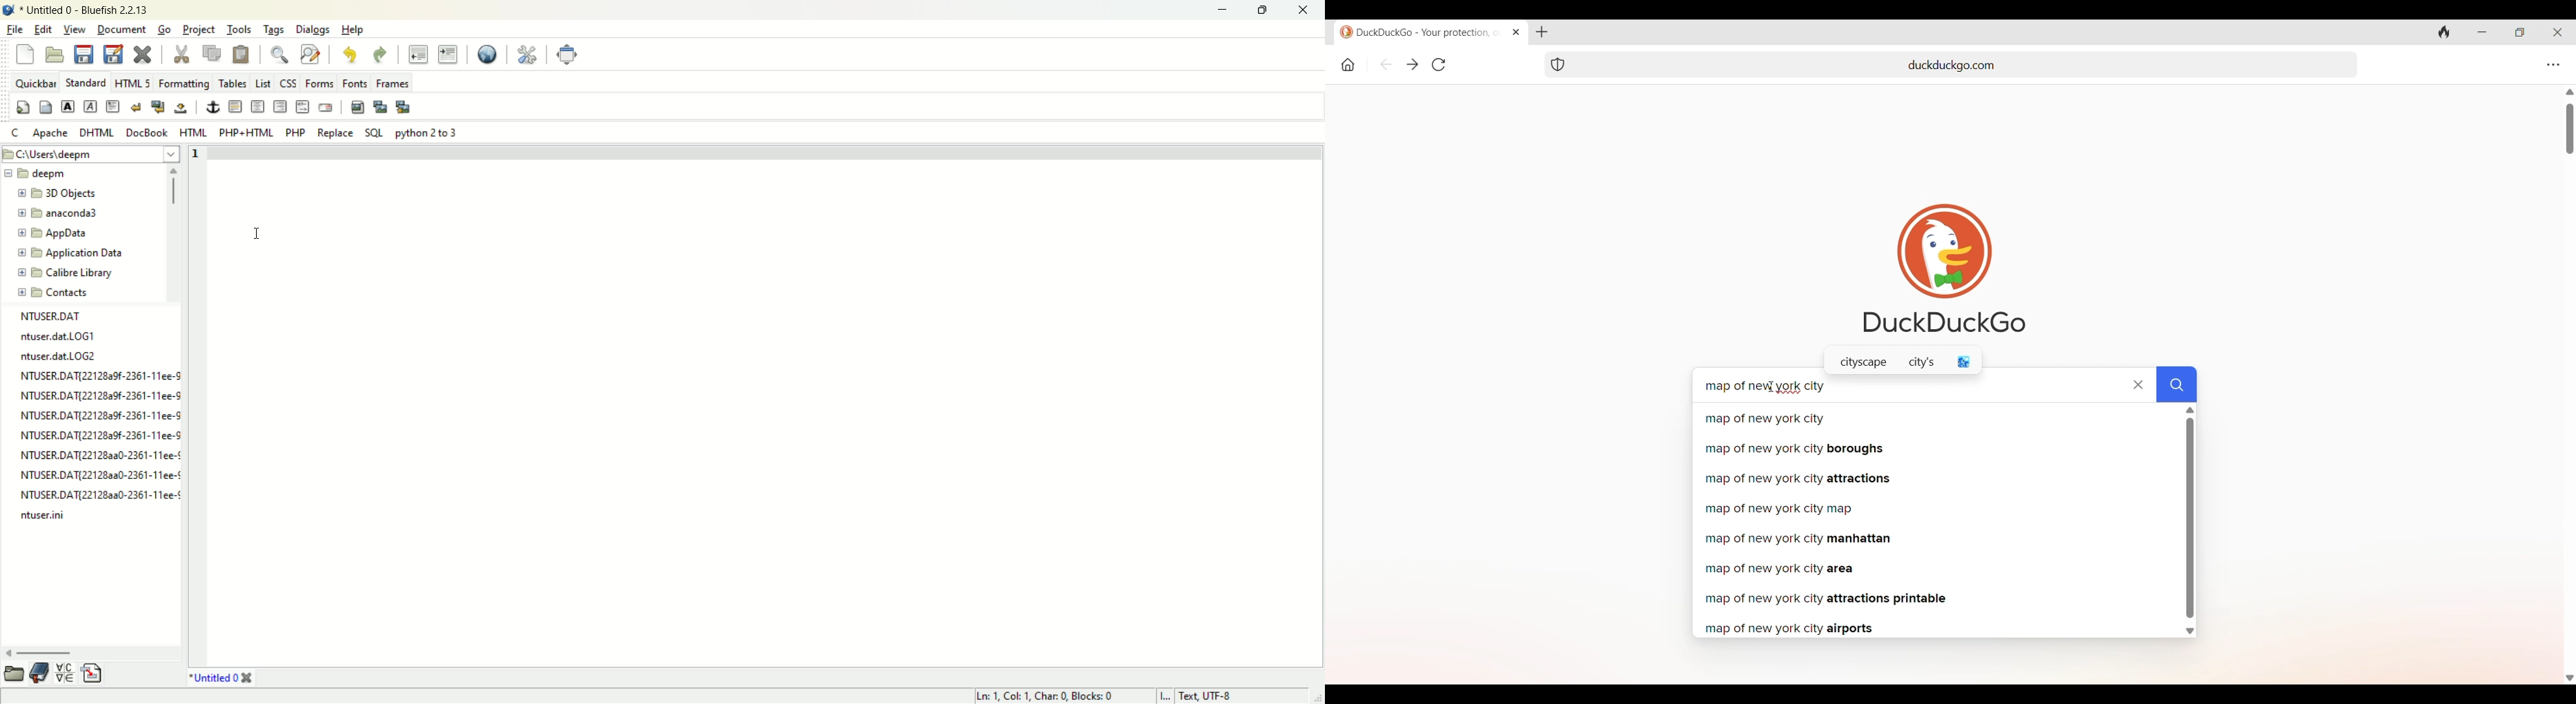 The height and width of the screenshot is (728, 2576). I want to click on character encoding, so click(1241, 696).